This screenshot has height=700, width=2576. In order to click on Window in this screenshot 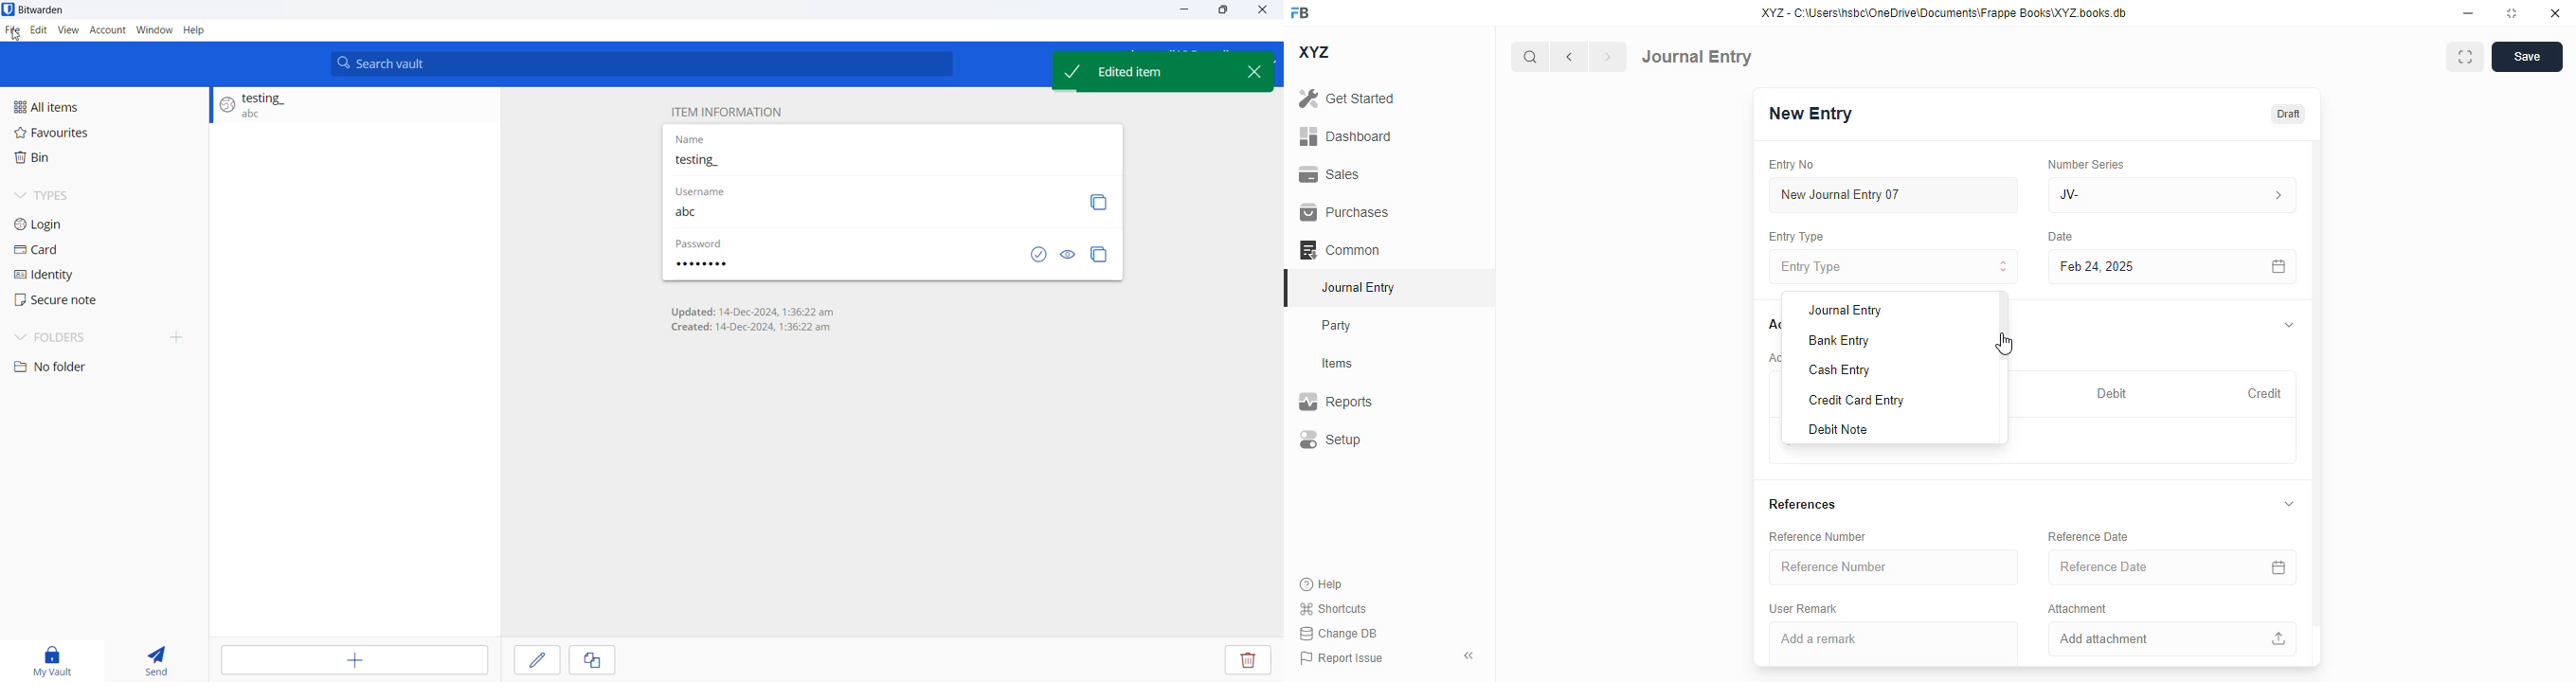, I will do `click(154, 28)`.